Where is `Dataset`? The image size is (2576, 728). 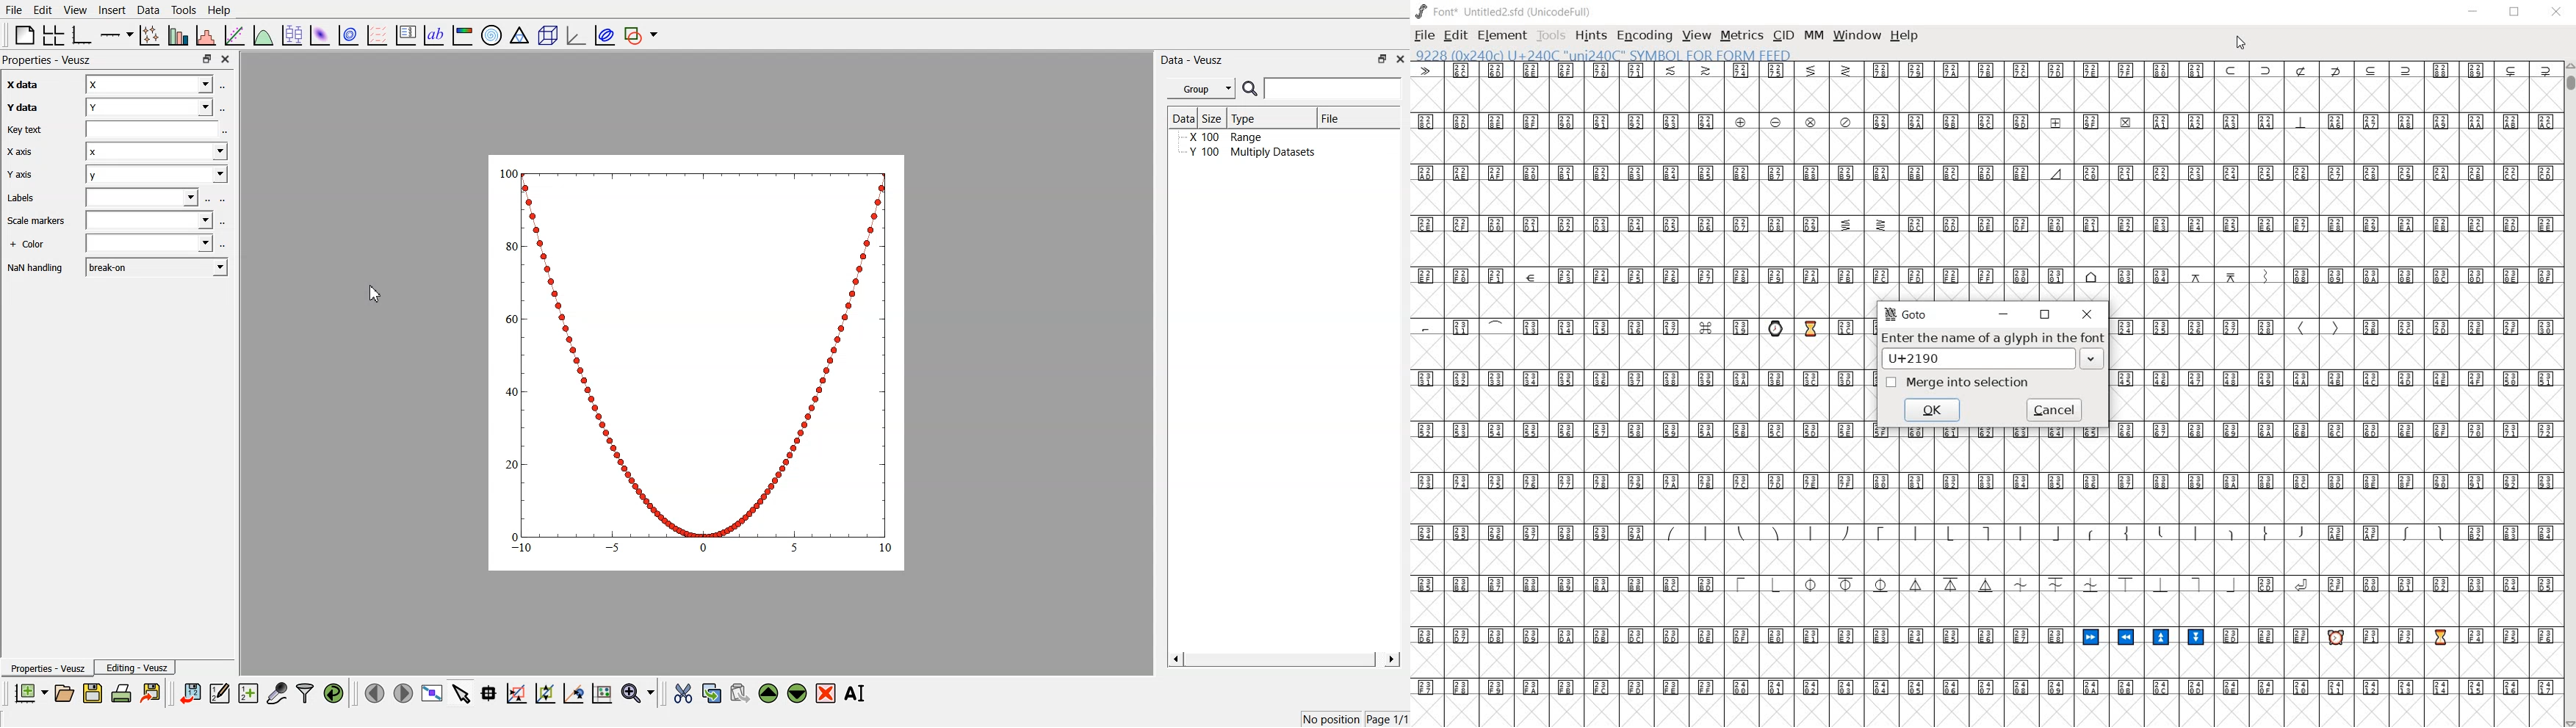
Dataset is located at coordinates (1183, 119).